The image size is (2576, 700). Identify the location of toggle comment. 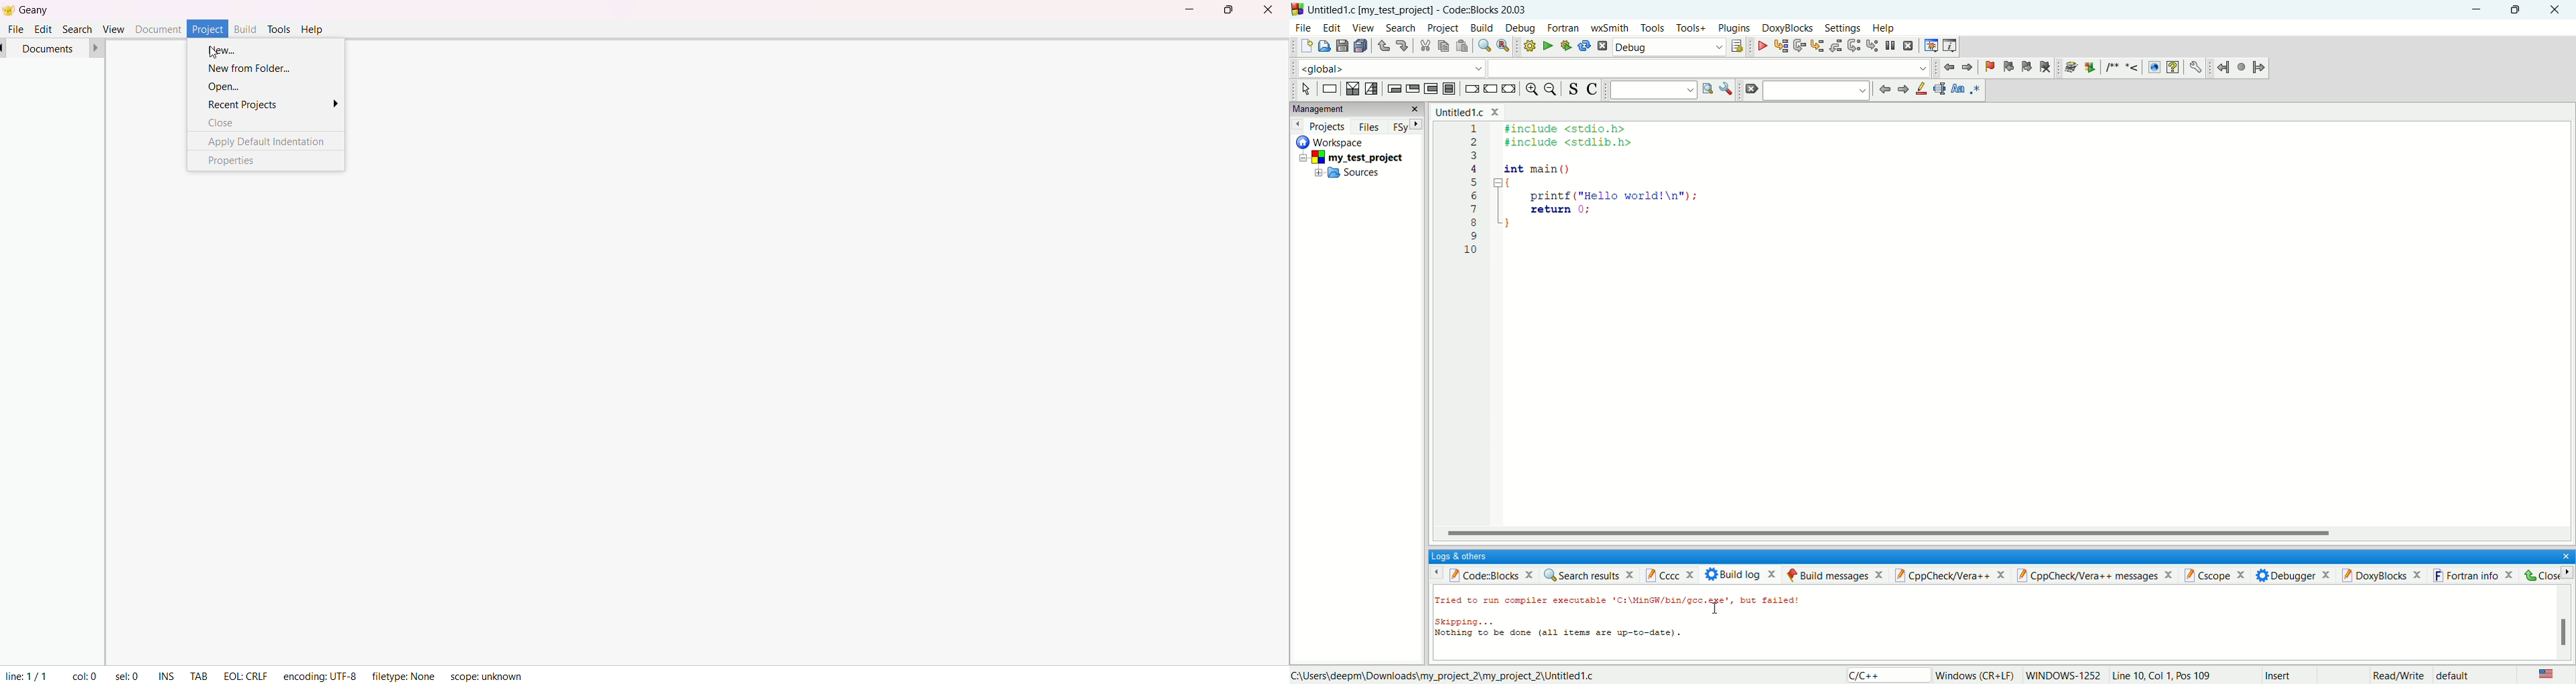
(1590, 89).